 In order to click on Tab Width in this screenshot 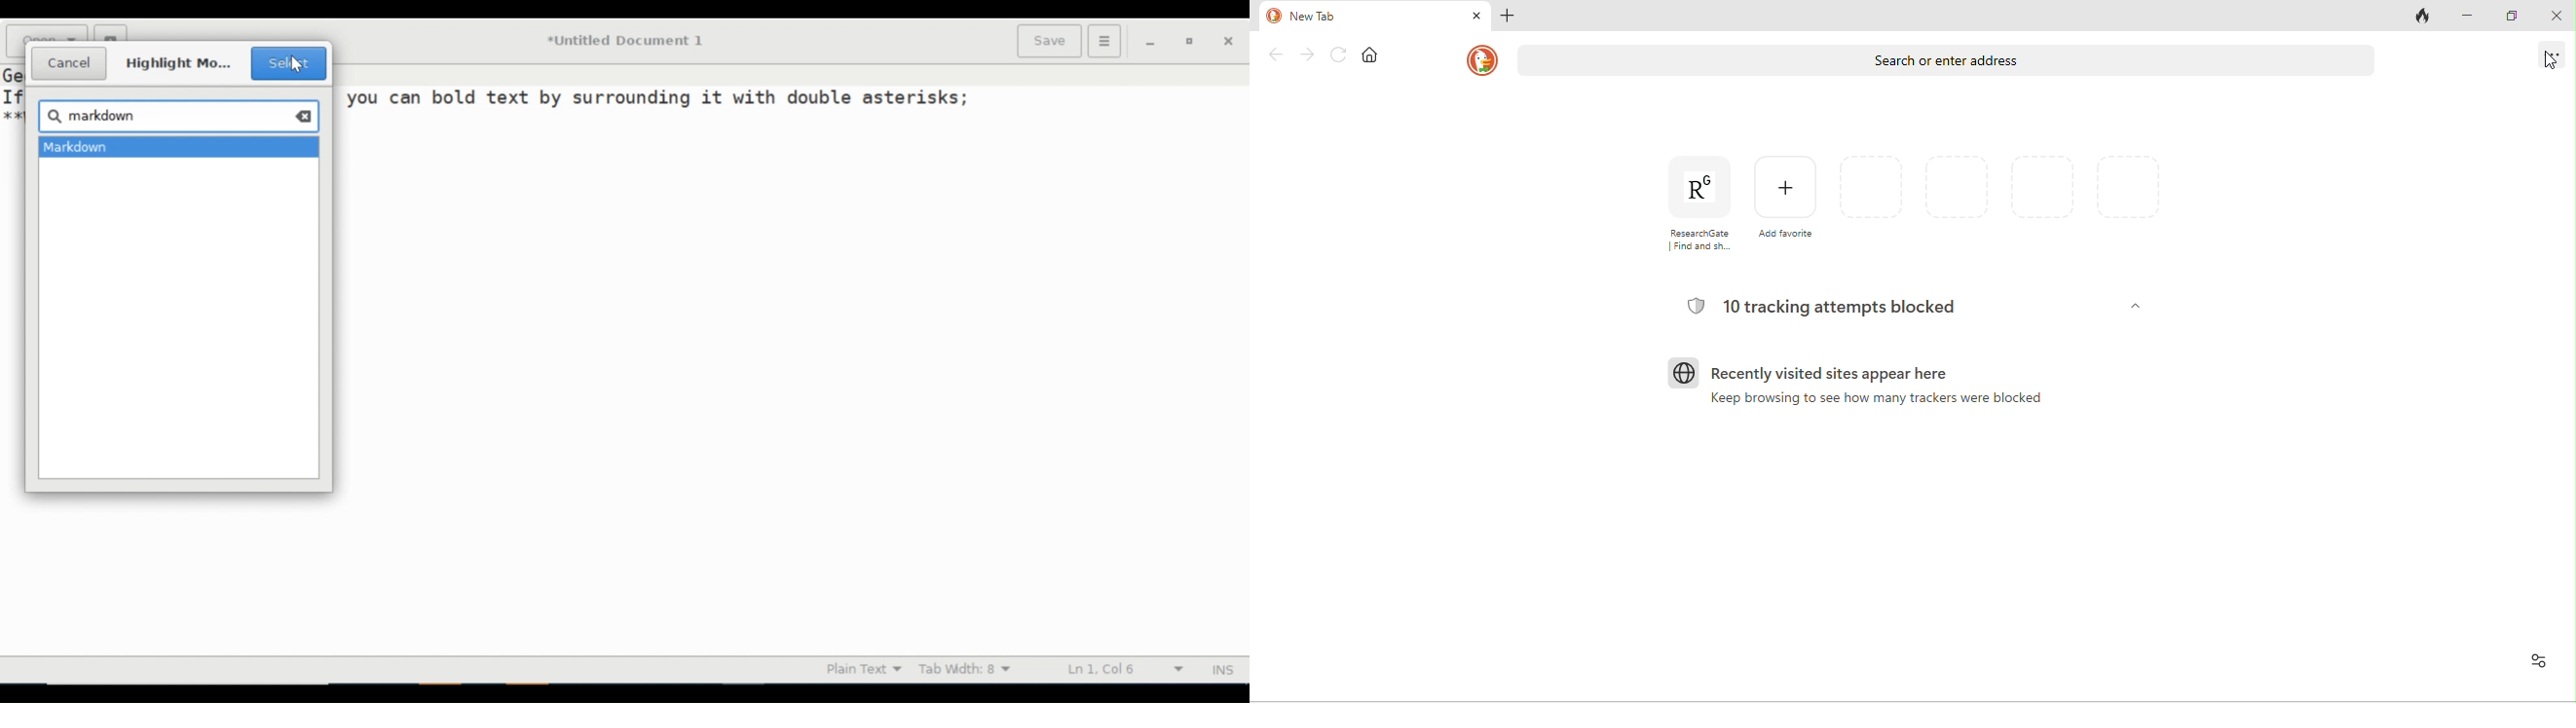, I will do `click(975, 669)`.